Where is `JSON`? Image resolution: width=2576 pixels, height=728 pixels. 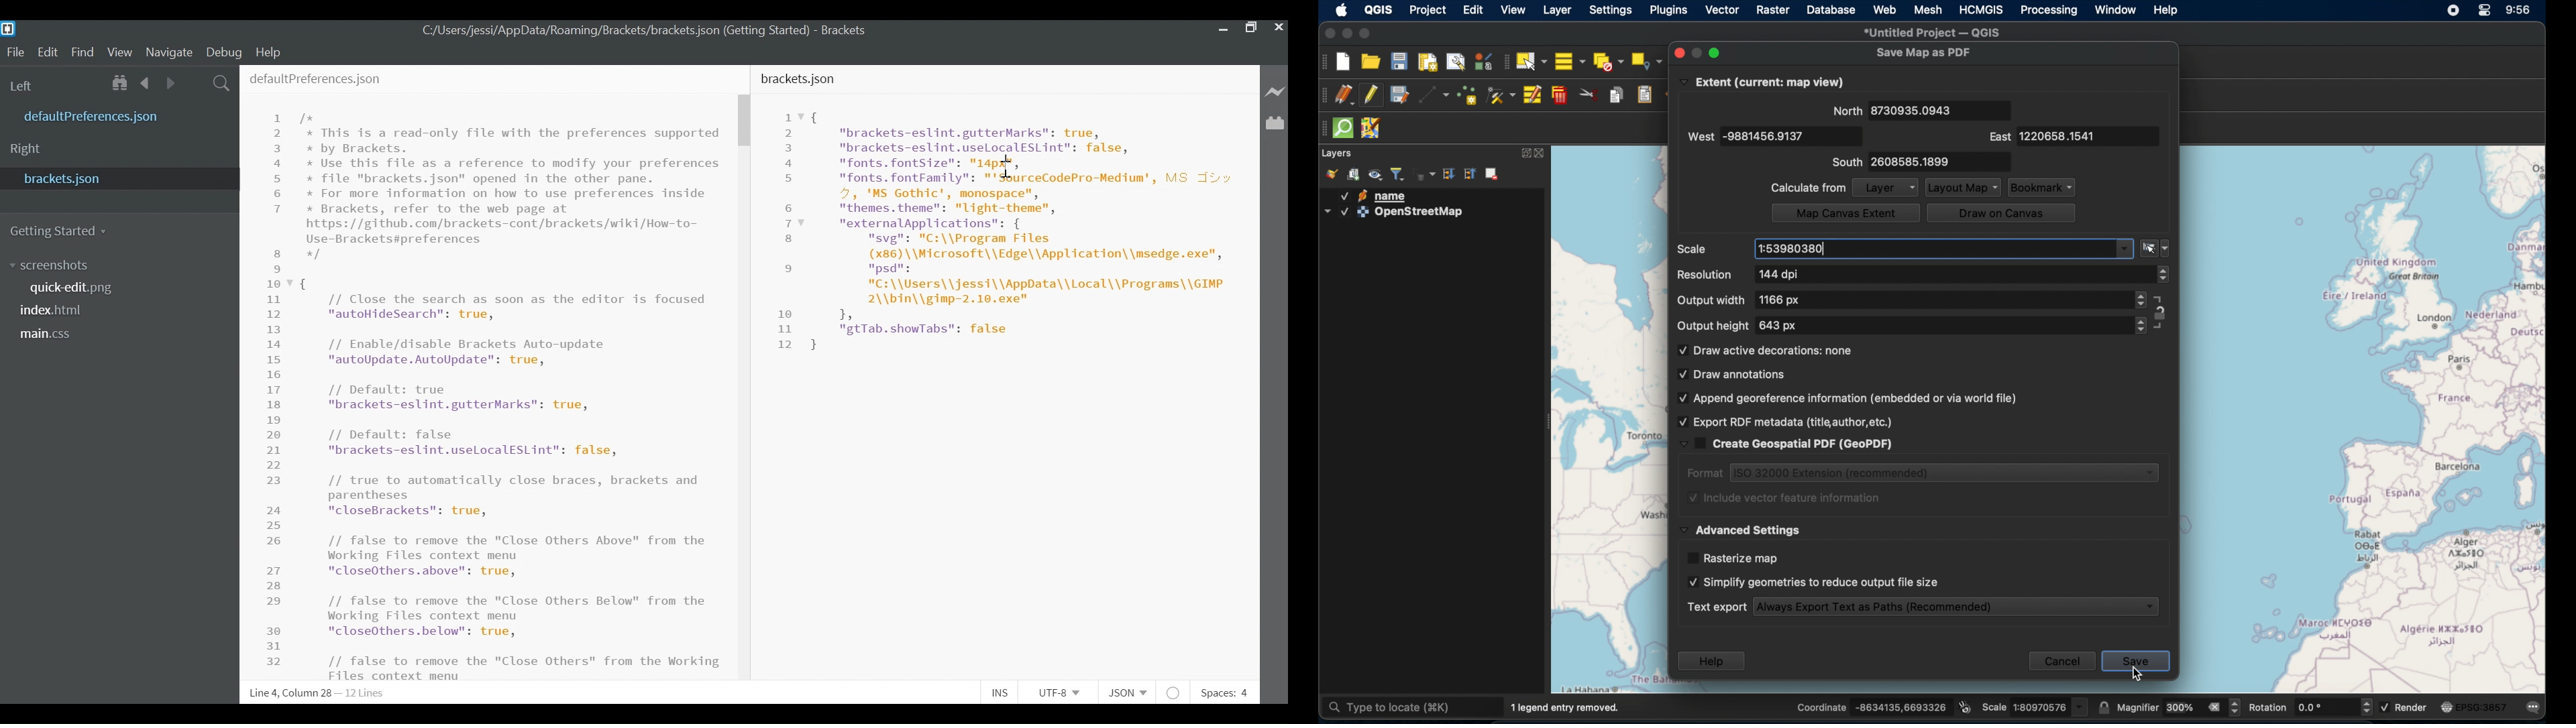
JSON is located at coordinates (1124, 690).